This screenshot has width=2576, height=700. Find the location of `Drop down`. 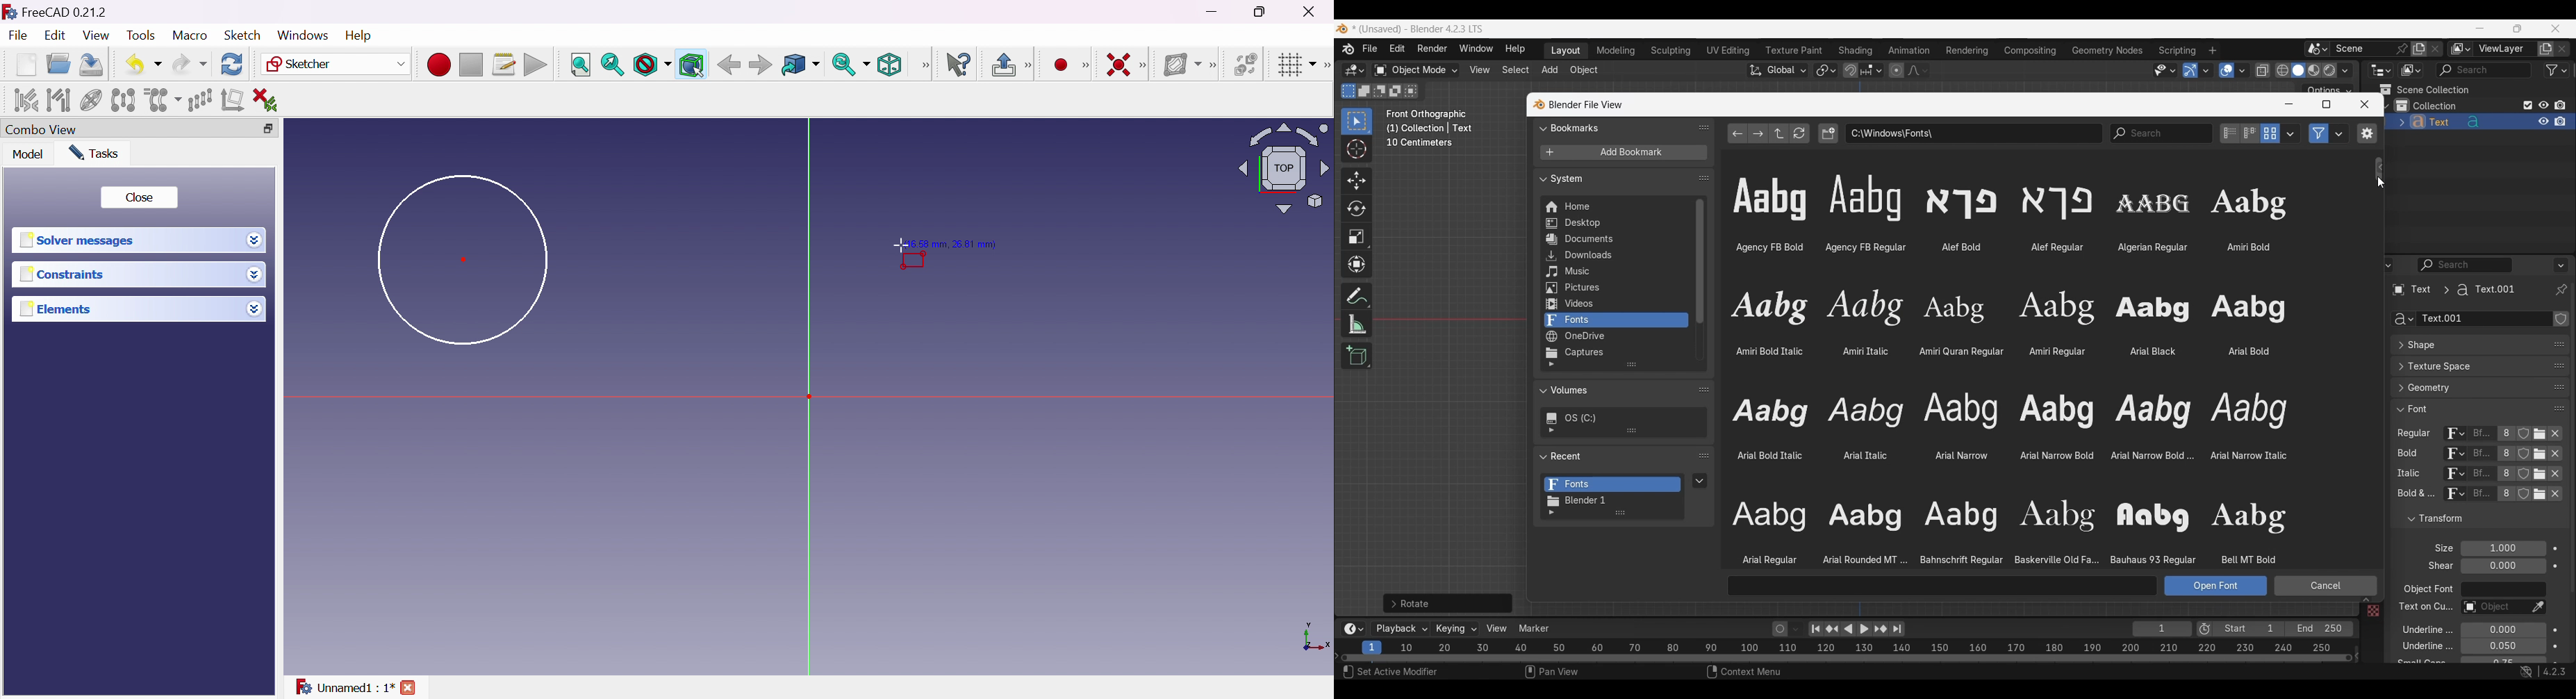

Drop down is located at coordinates (255, 240).